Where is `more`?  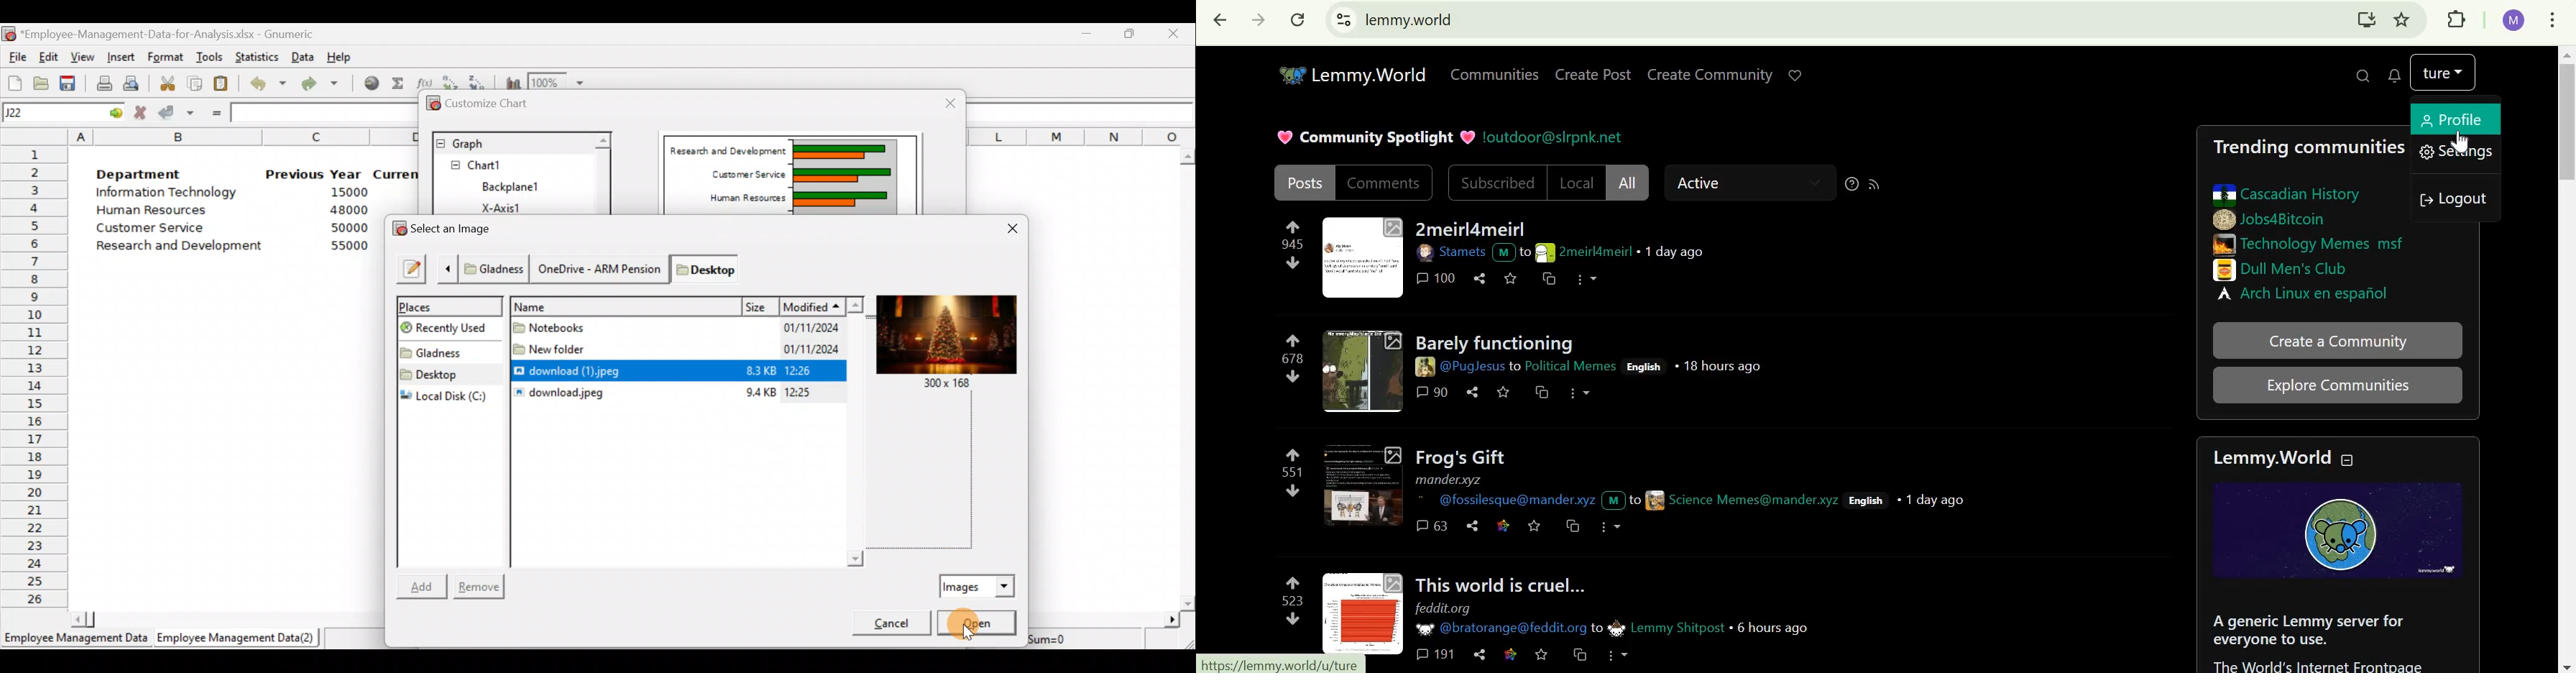 more is located at coordinates (1592, 279).